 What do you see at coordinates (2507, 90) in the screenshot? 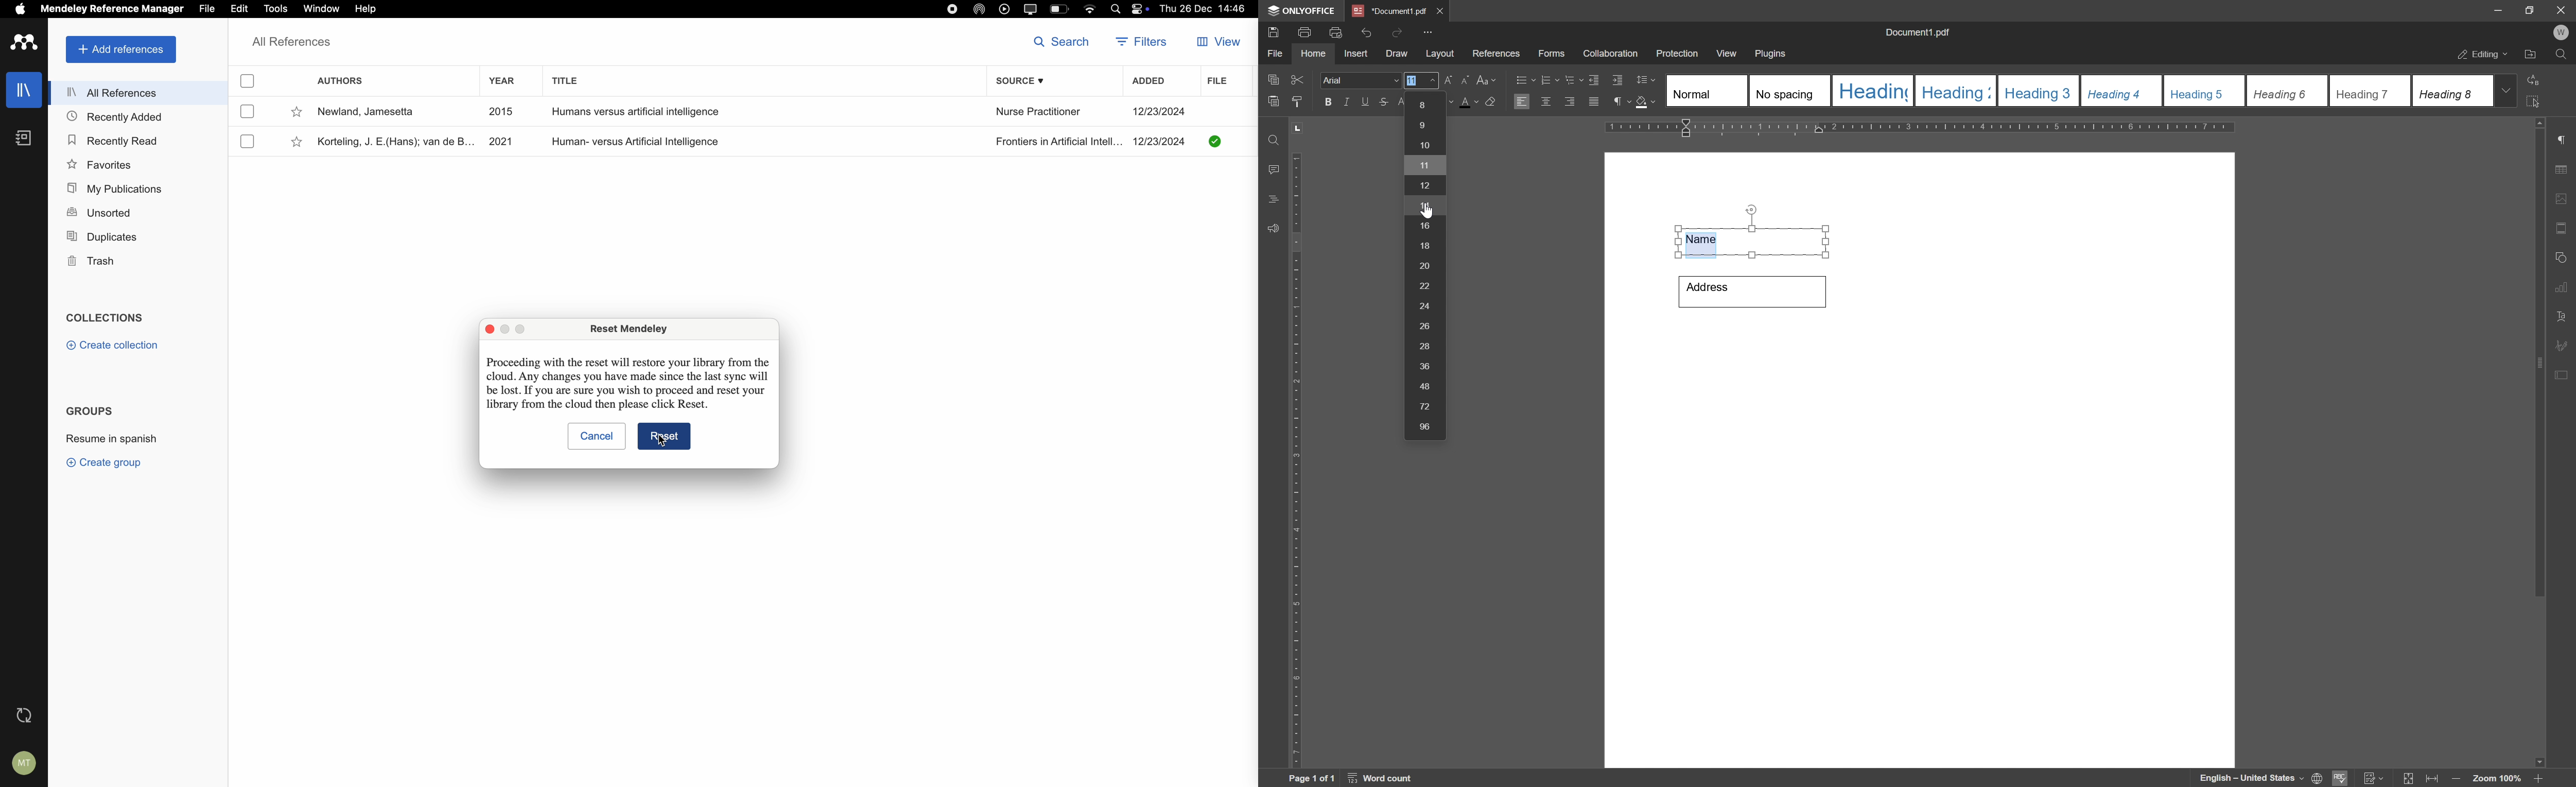
I see `drop down` at bounding box center [2507, 90].